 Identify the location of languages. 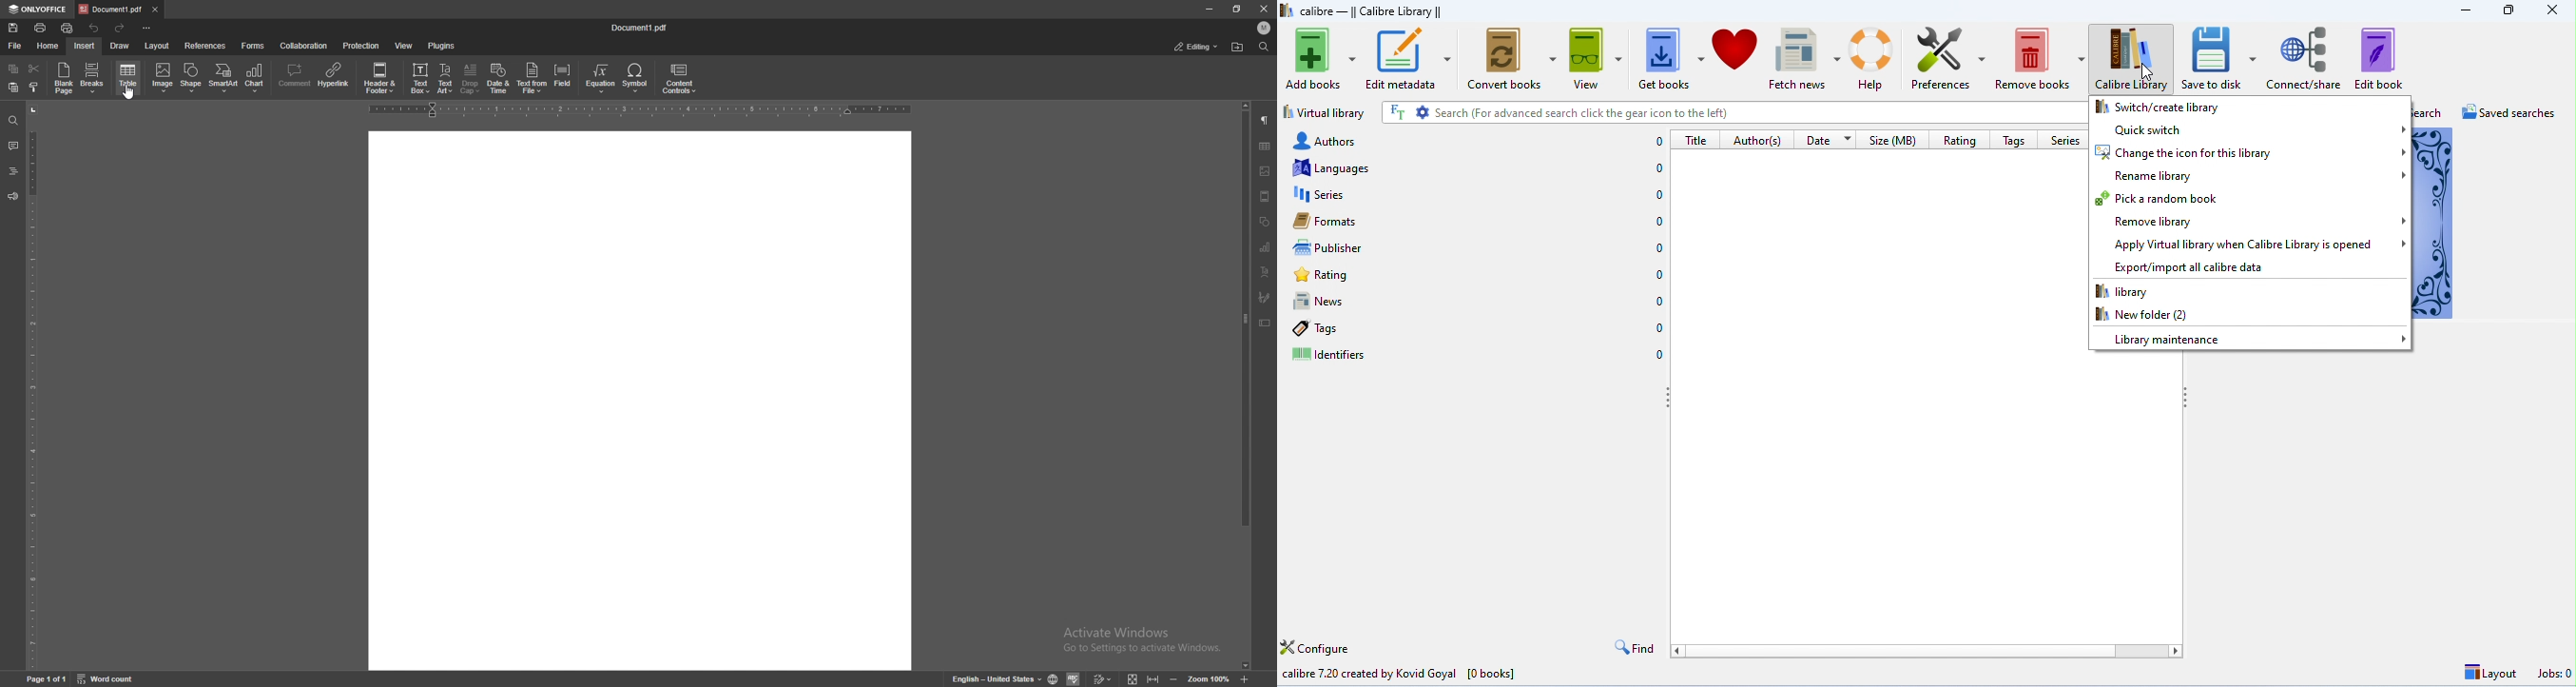
(1479, 167).